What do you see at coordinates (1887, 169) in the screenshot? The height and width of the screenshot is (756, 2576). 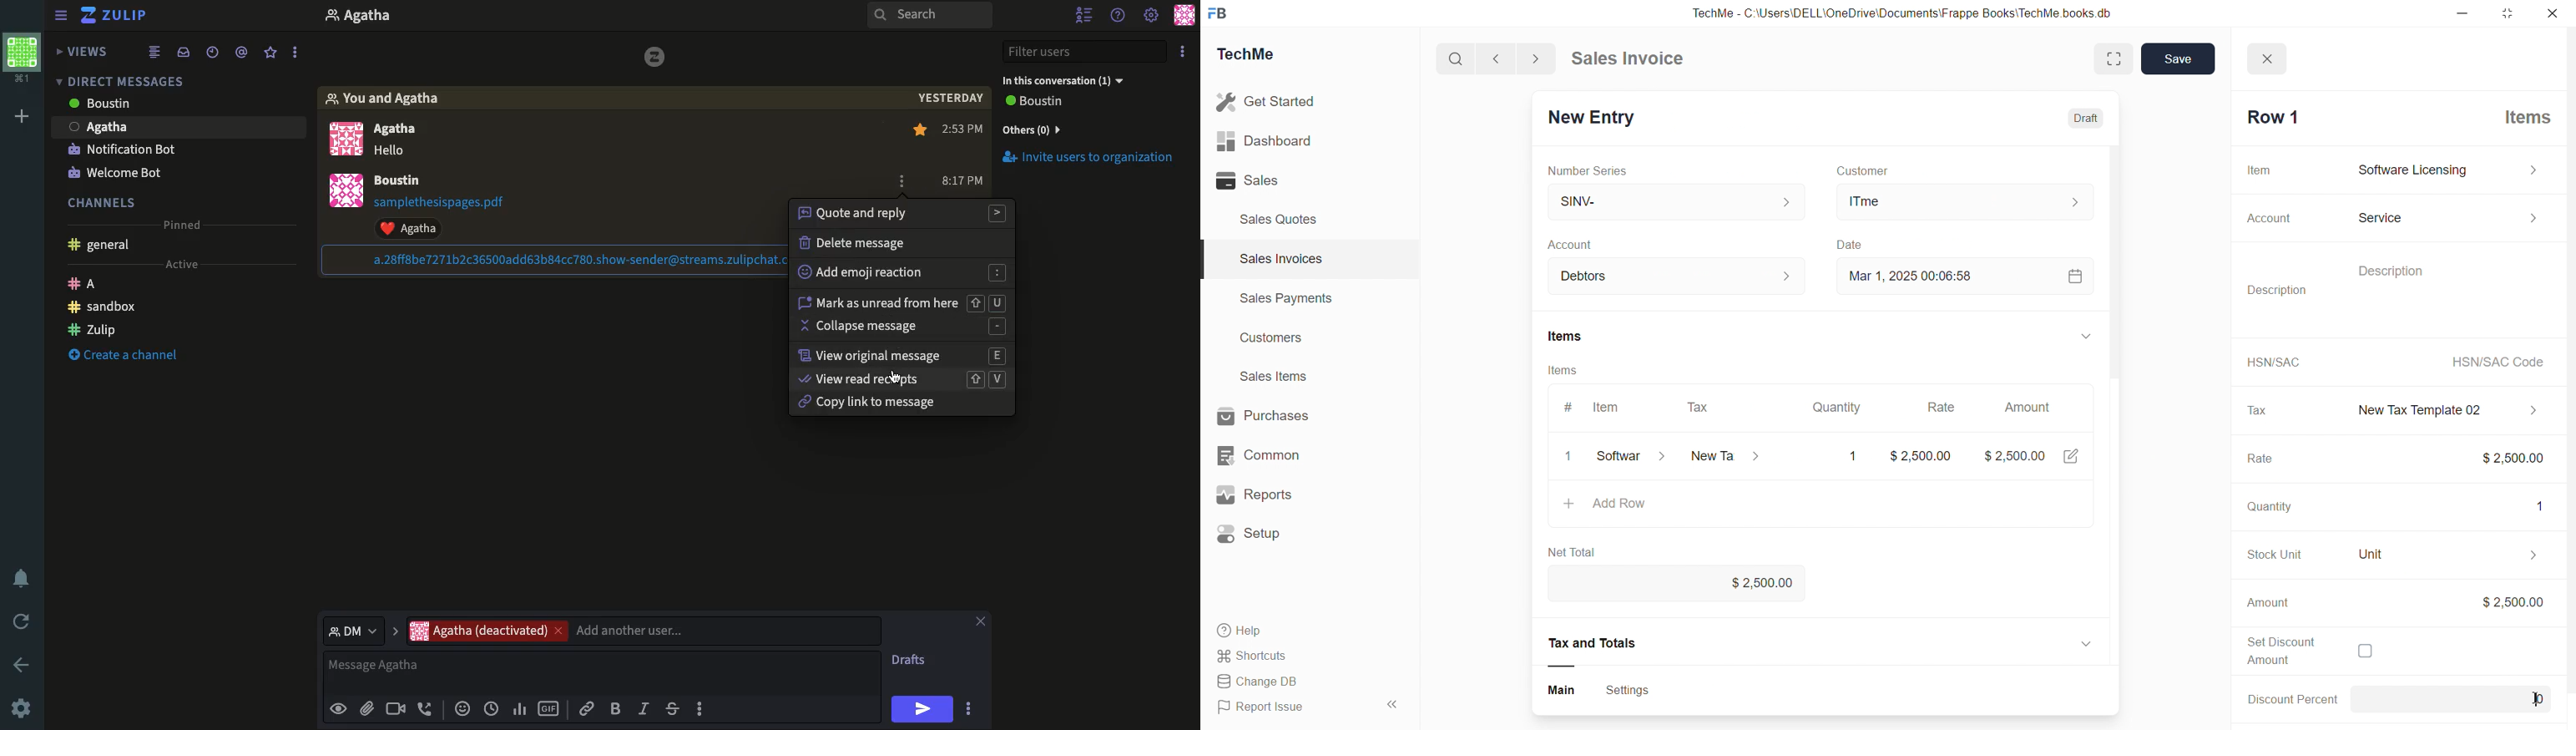 I see `Customer` at bounding box center [1887, 169].